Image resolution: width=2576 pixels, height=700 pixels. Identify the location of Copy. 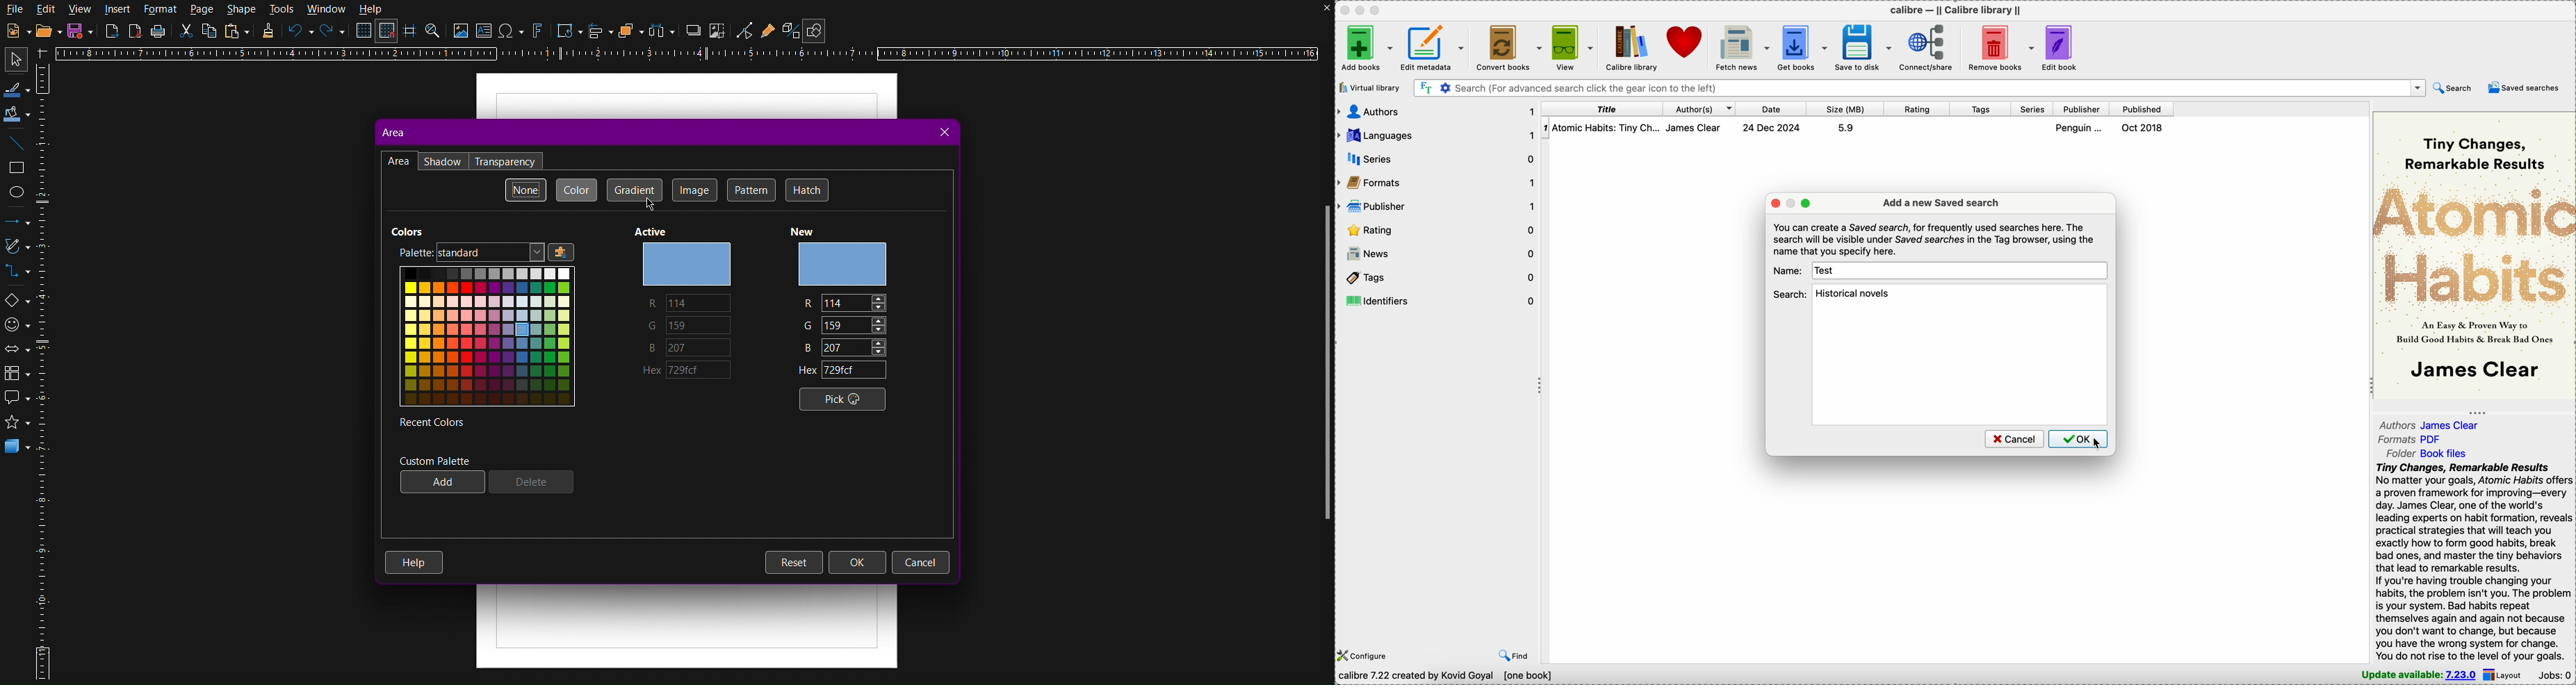
(209, 33).